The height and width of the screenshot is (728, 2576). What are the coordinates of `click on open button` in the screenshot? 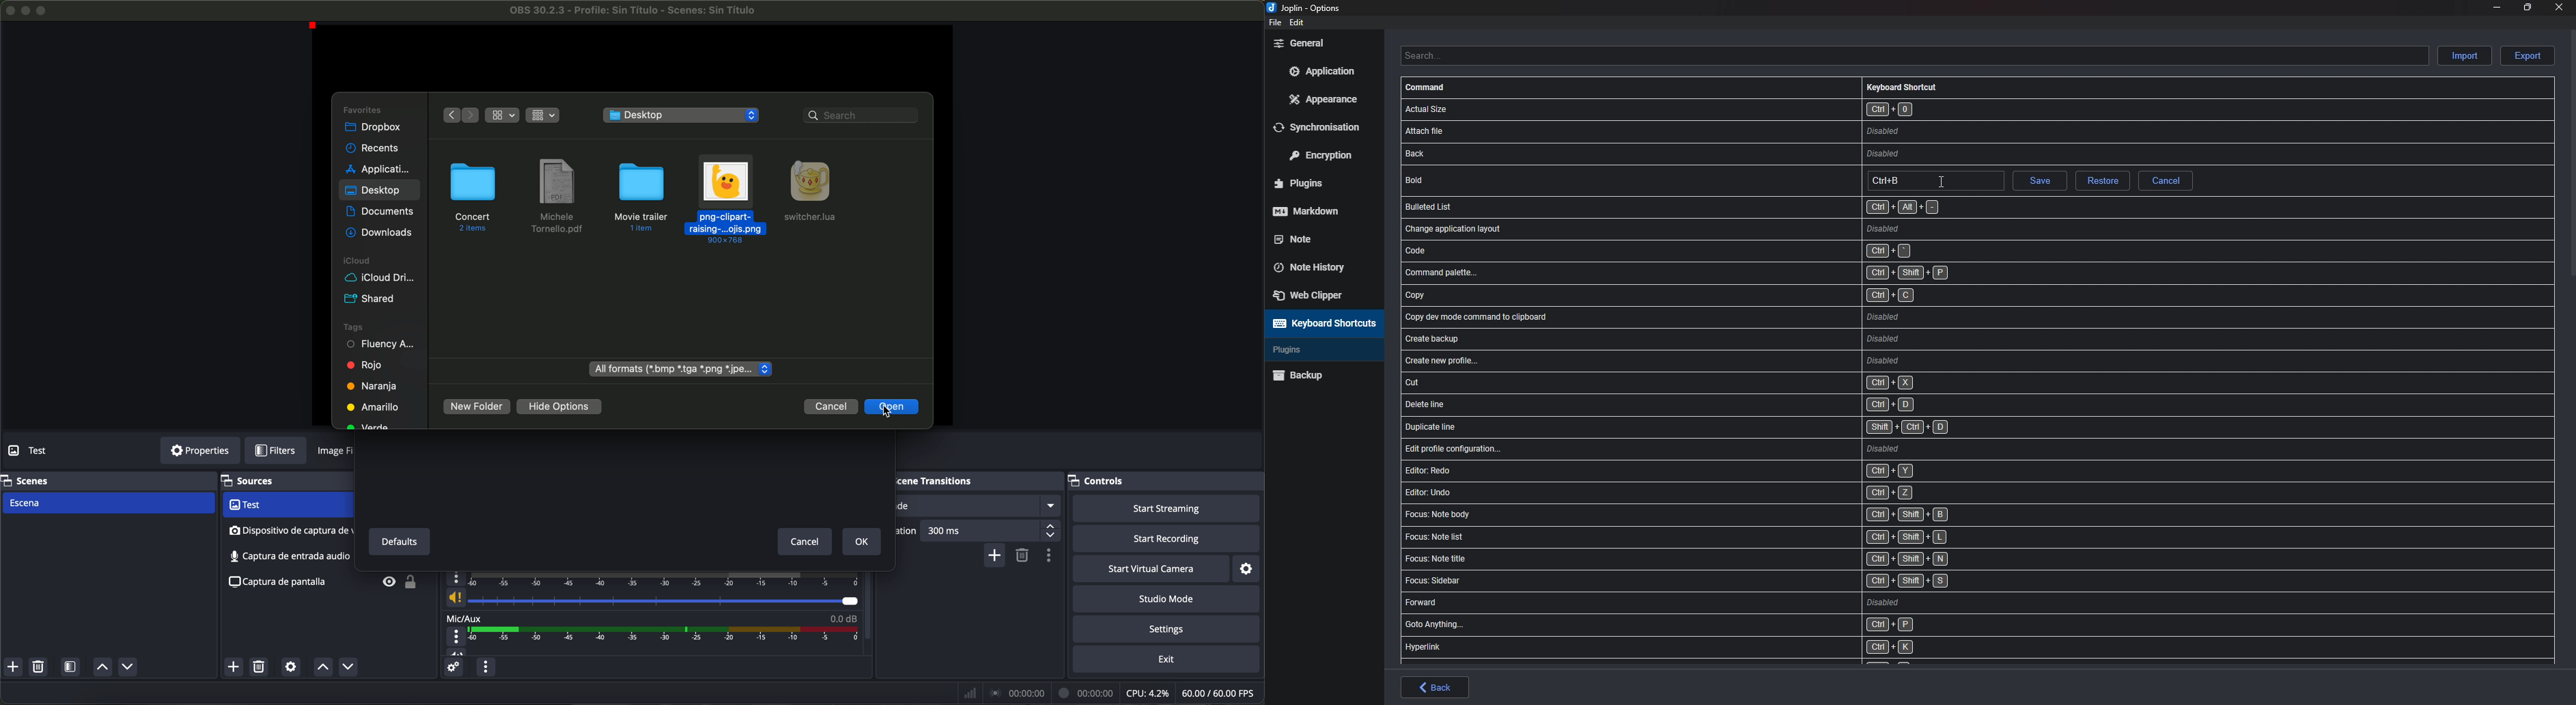 It's located at (893, 409).